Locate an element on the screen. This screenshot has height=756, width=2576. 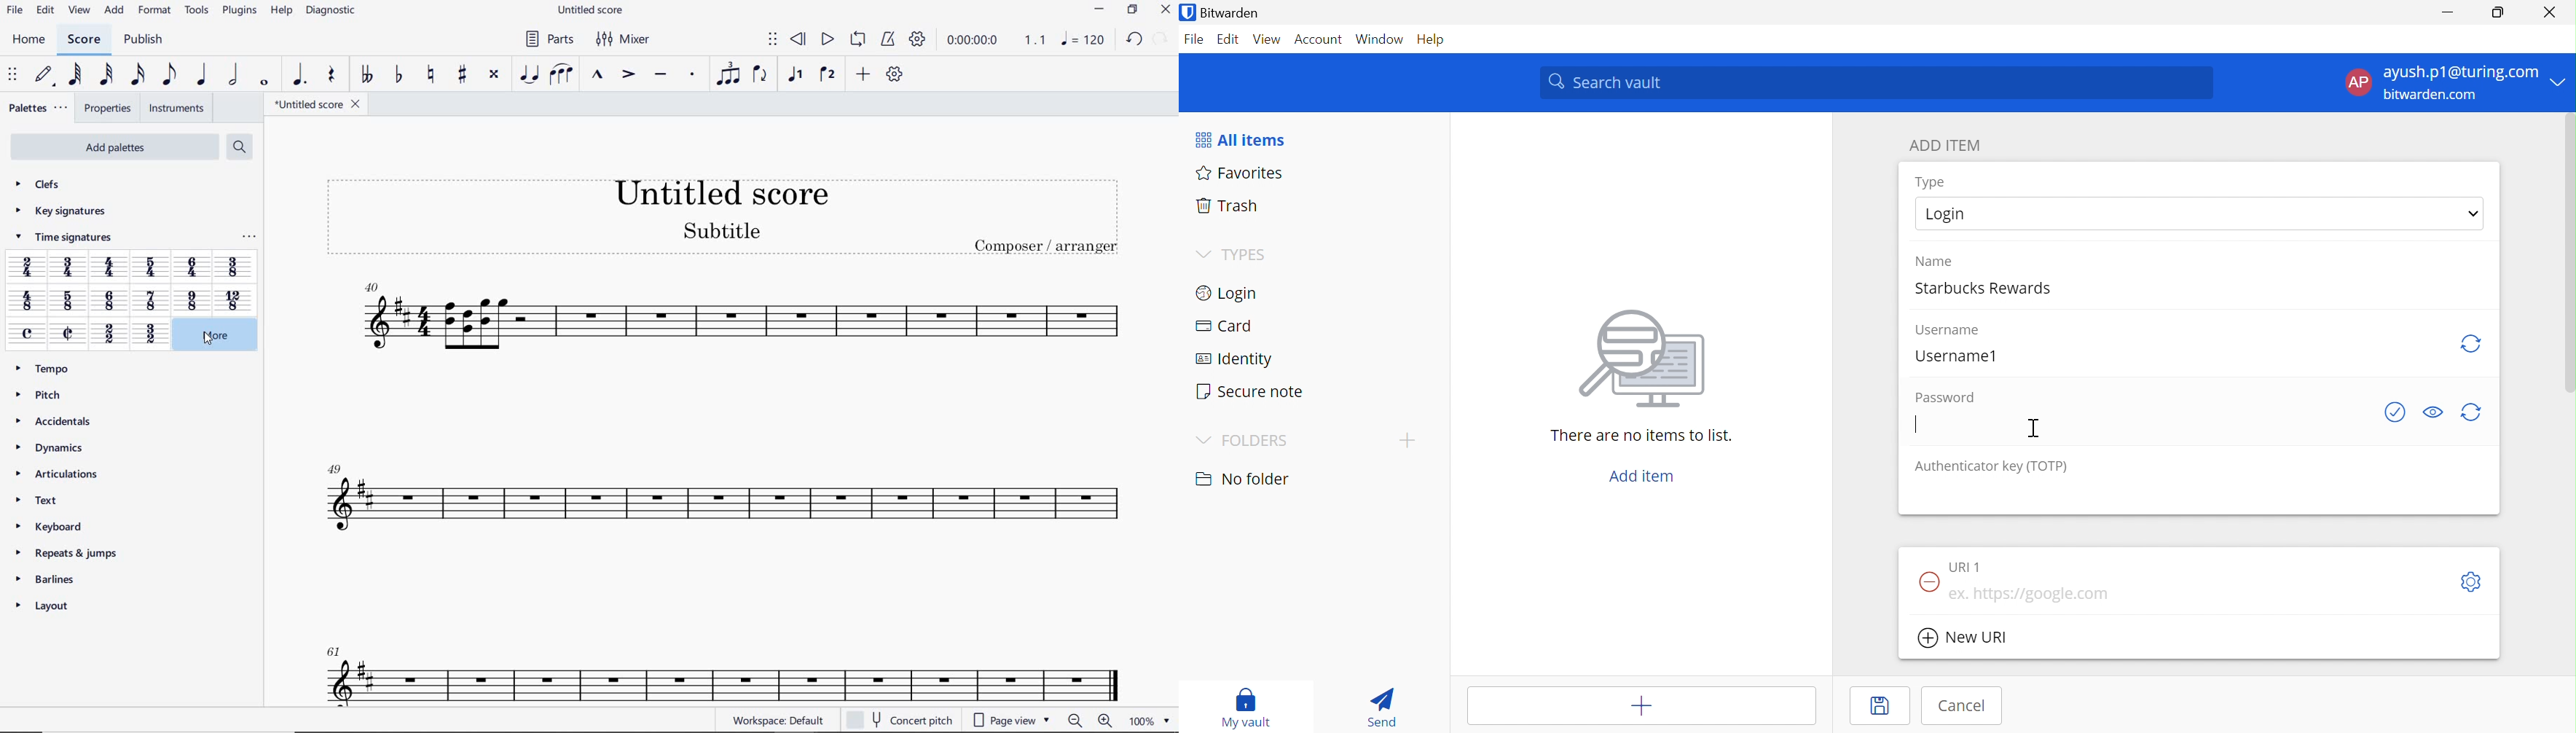
Secure note is located at coordinates (1250, 391).